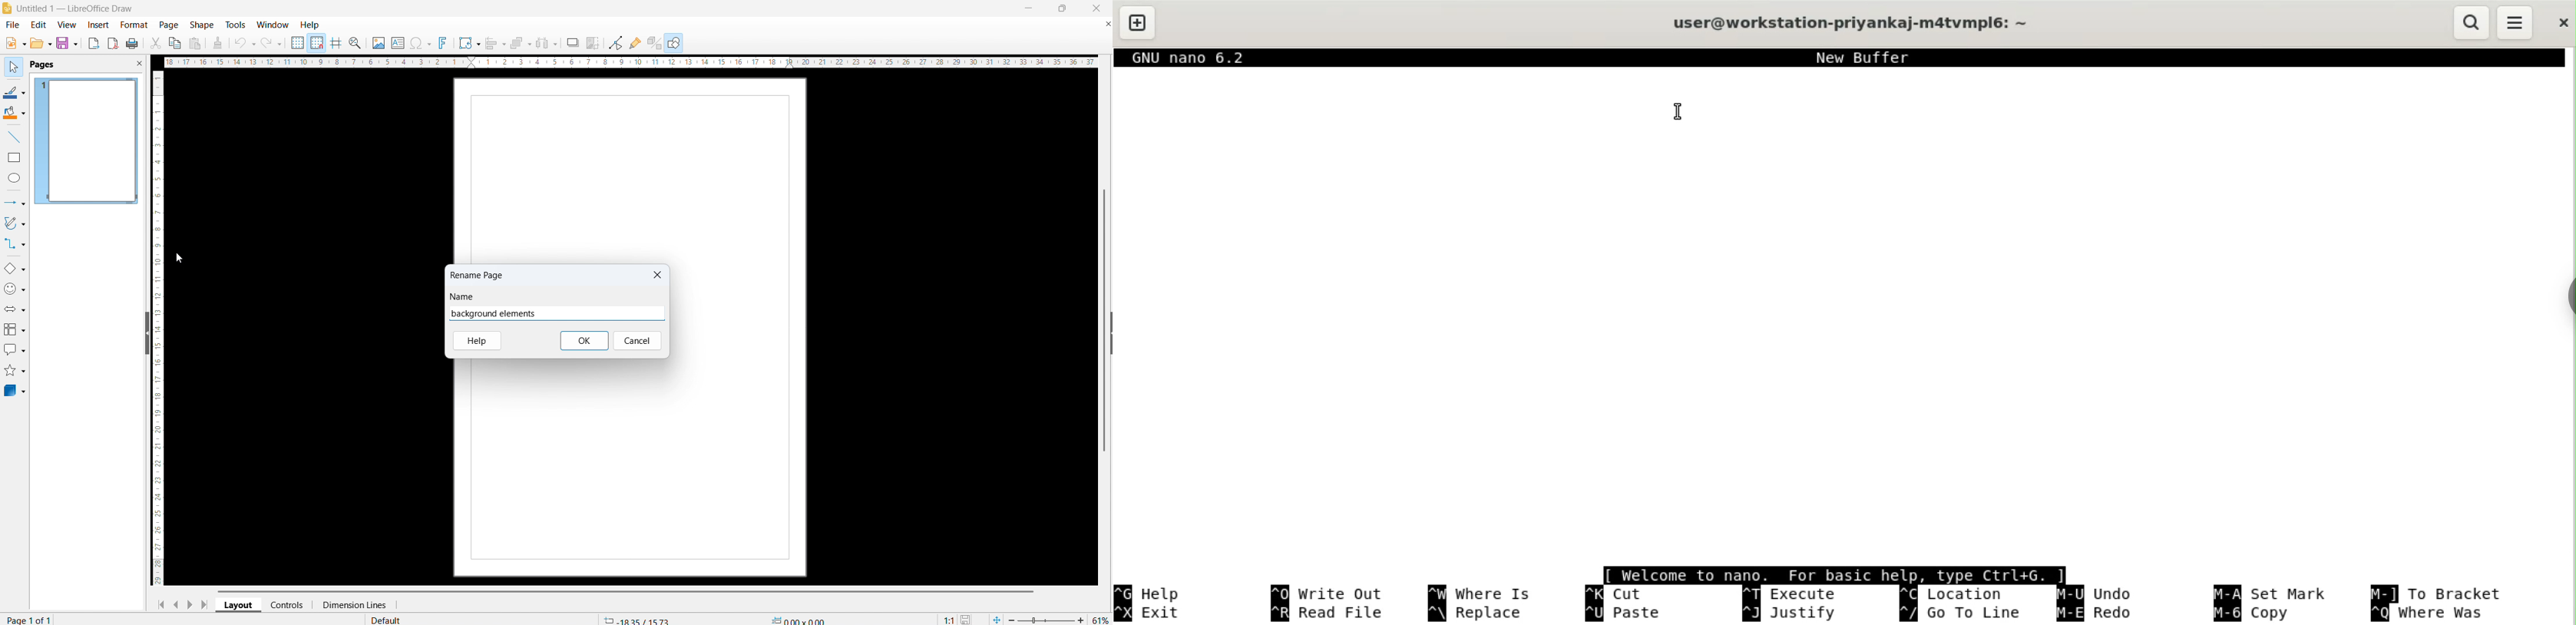 The image size is (2576, 644). Describe the element at coordinates (15, 289) in the screenshot. I see `symbol shapes` at that location.